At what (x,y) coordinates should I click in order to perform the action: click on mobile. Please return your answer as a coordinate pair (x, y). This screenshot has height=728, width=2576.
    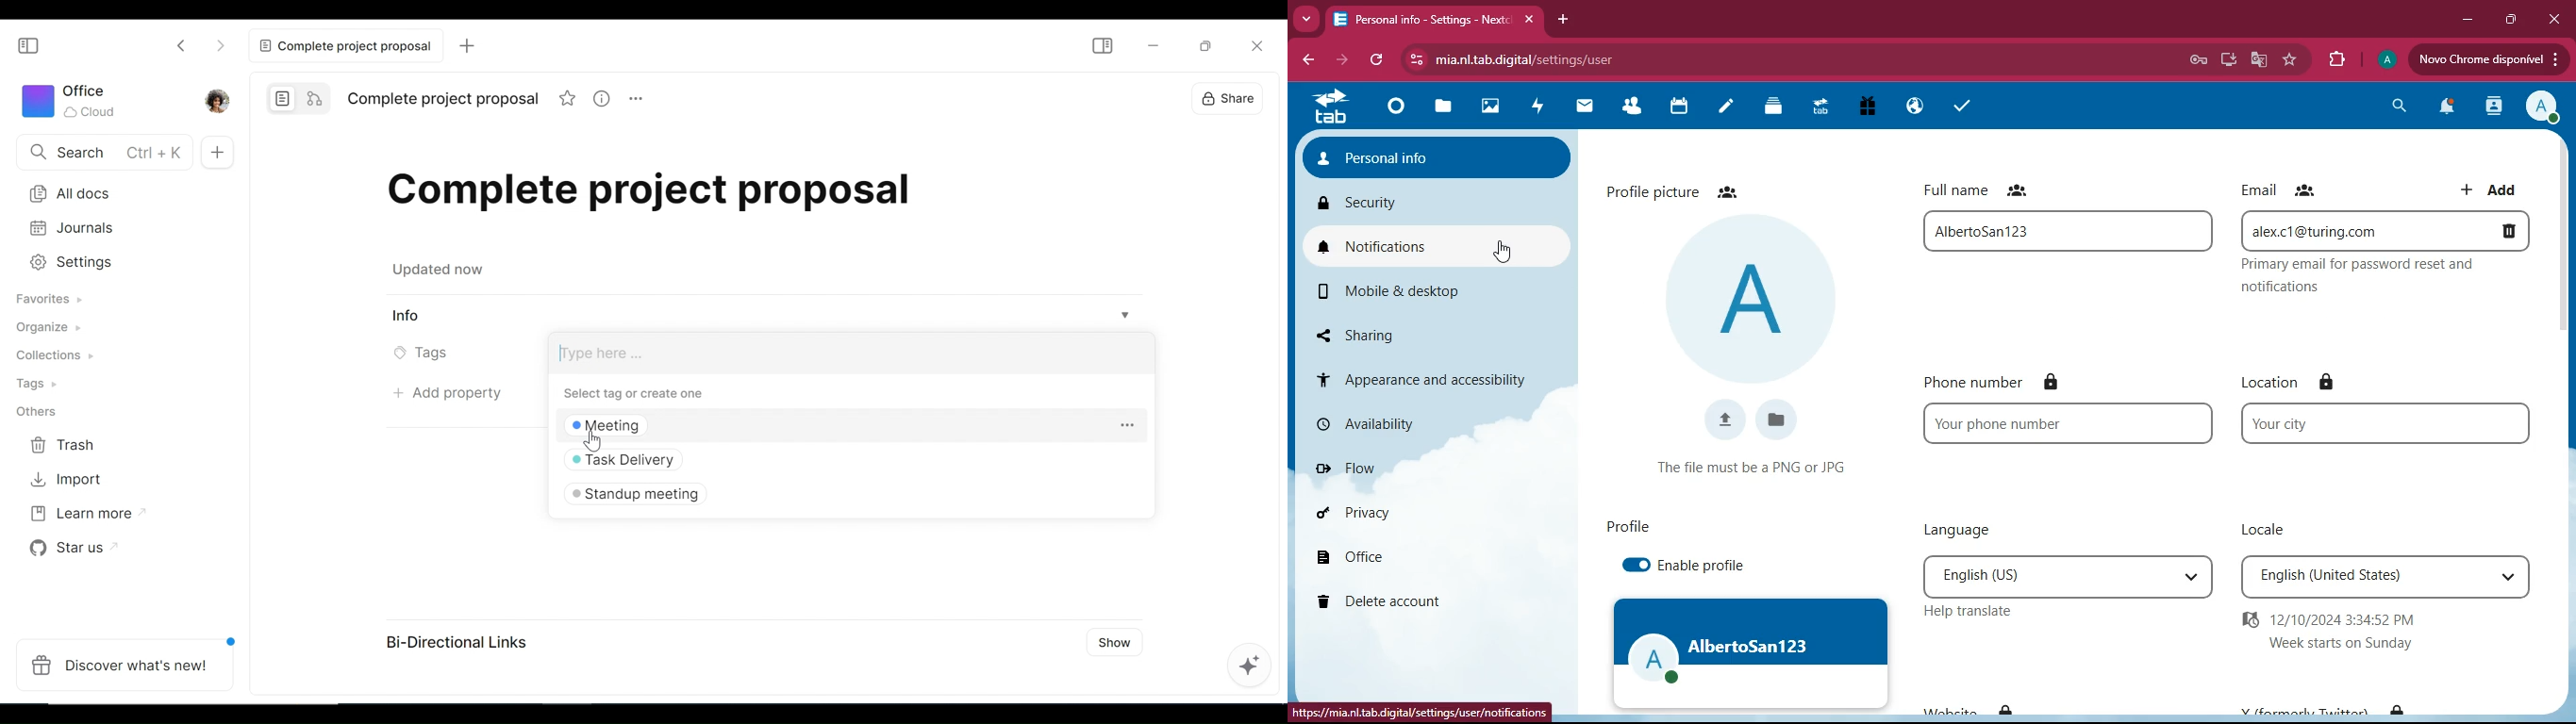
    Looking at the image, I should click on (1410, 292).